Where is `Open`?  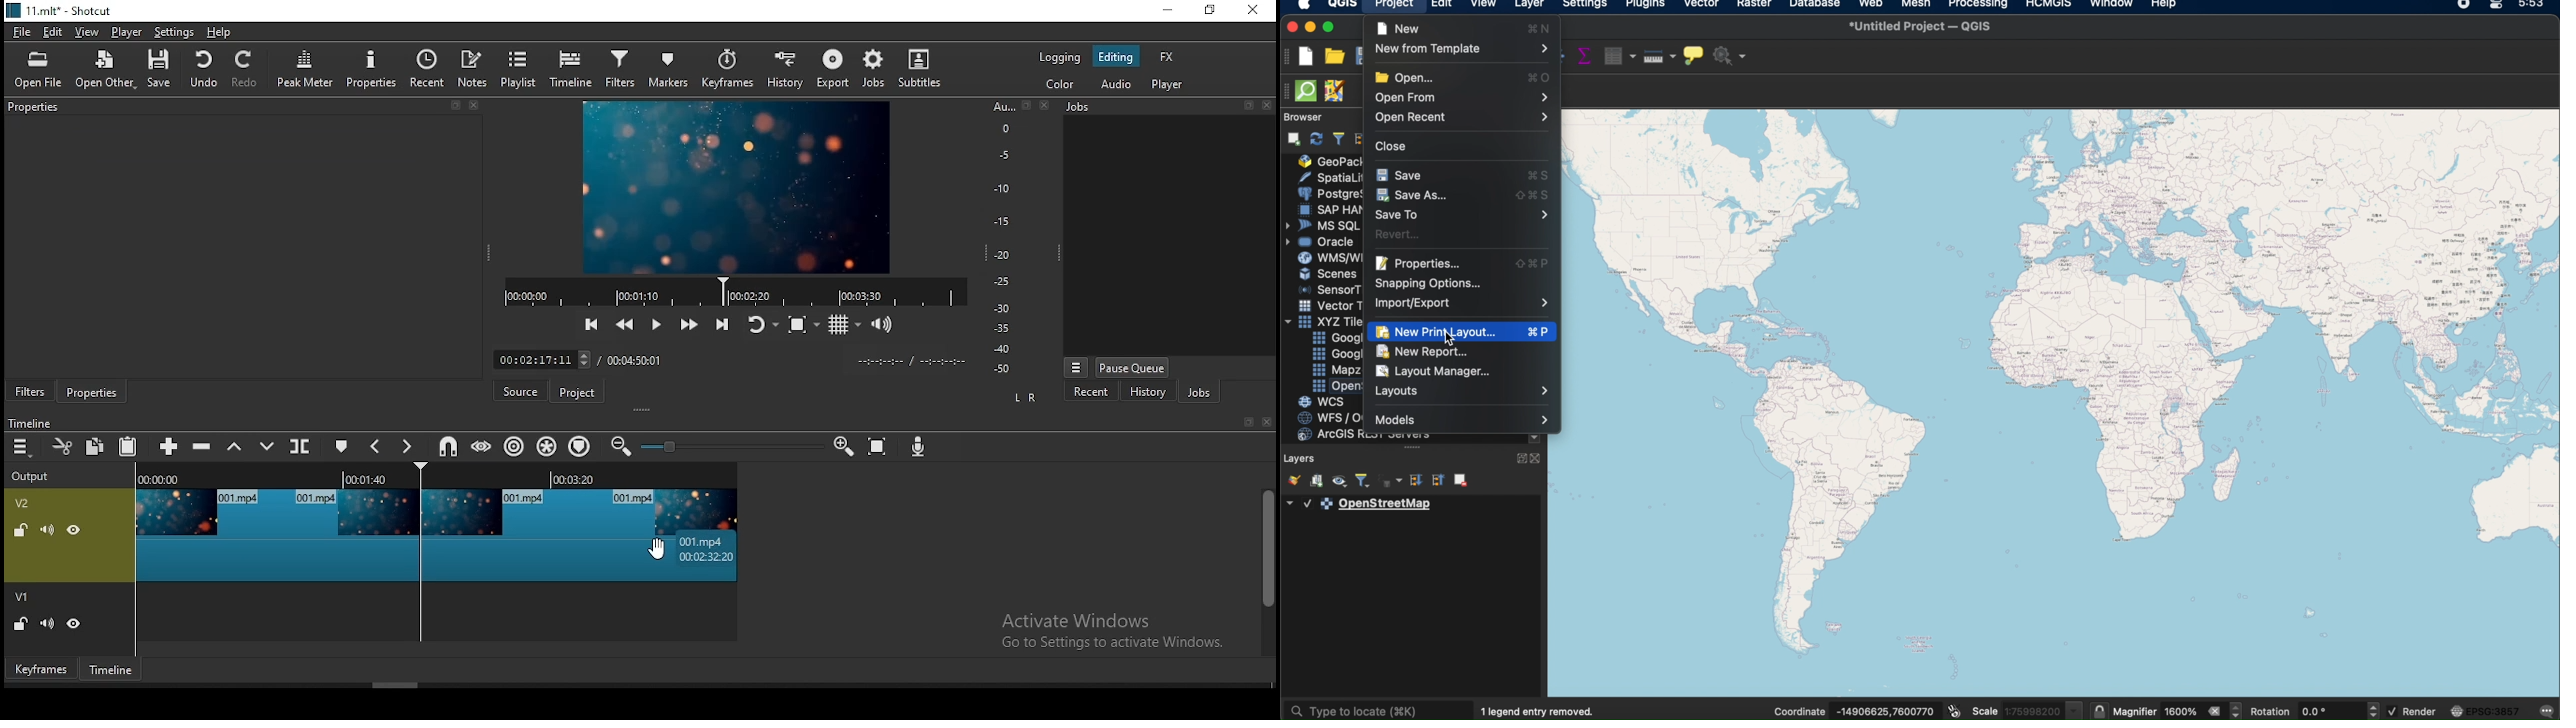 Open is located at coordinates (1463, 76).